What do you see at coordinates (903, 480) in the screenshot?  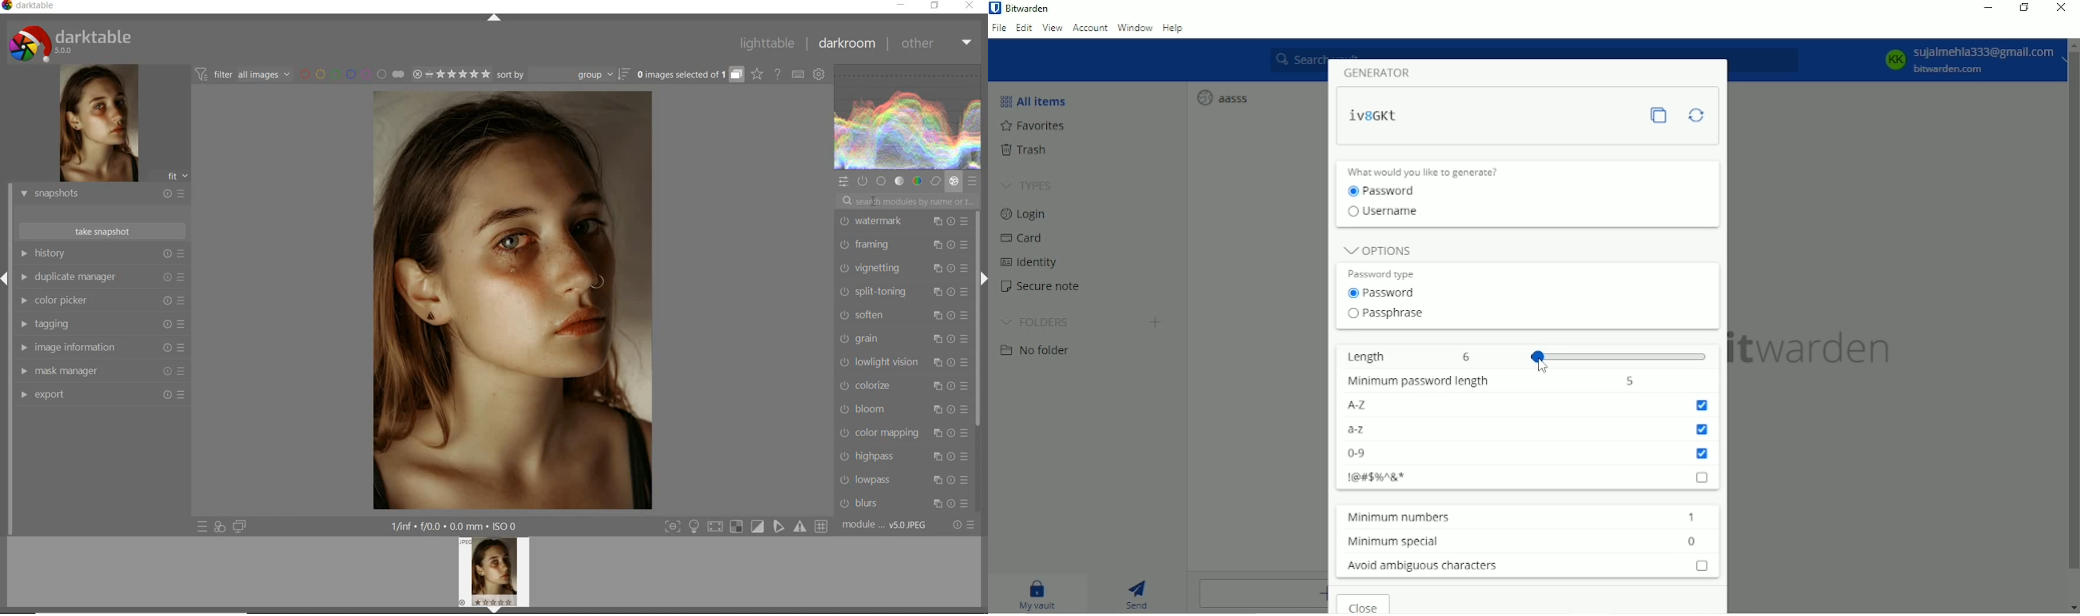 I see `lowpass` at bounding box center [903, 480].